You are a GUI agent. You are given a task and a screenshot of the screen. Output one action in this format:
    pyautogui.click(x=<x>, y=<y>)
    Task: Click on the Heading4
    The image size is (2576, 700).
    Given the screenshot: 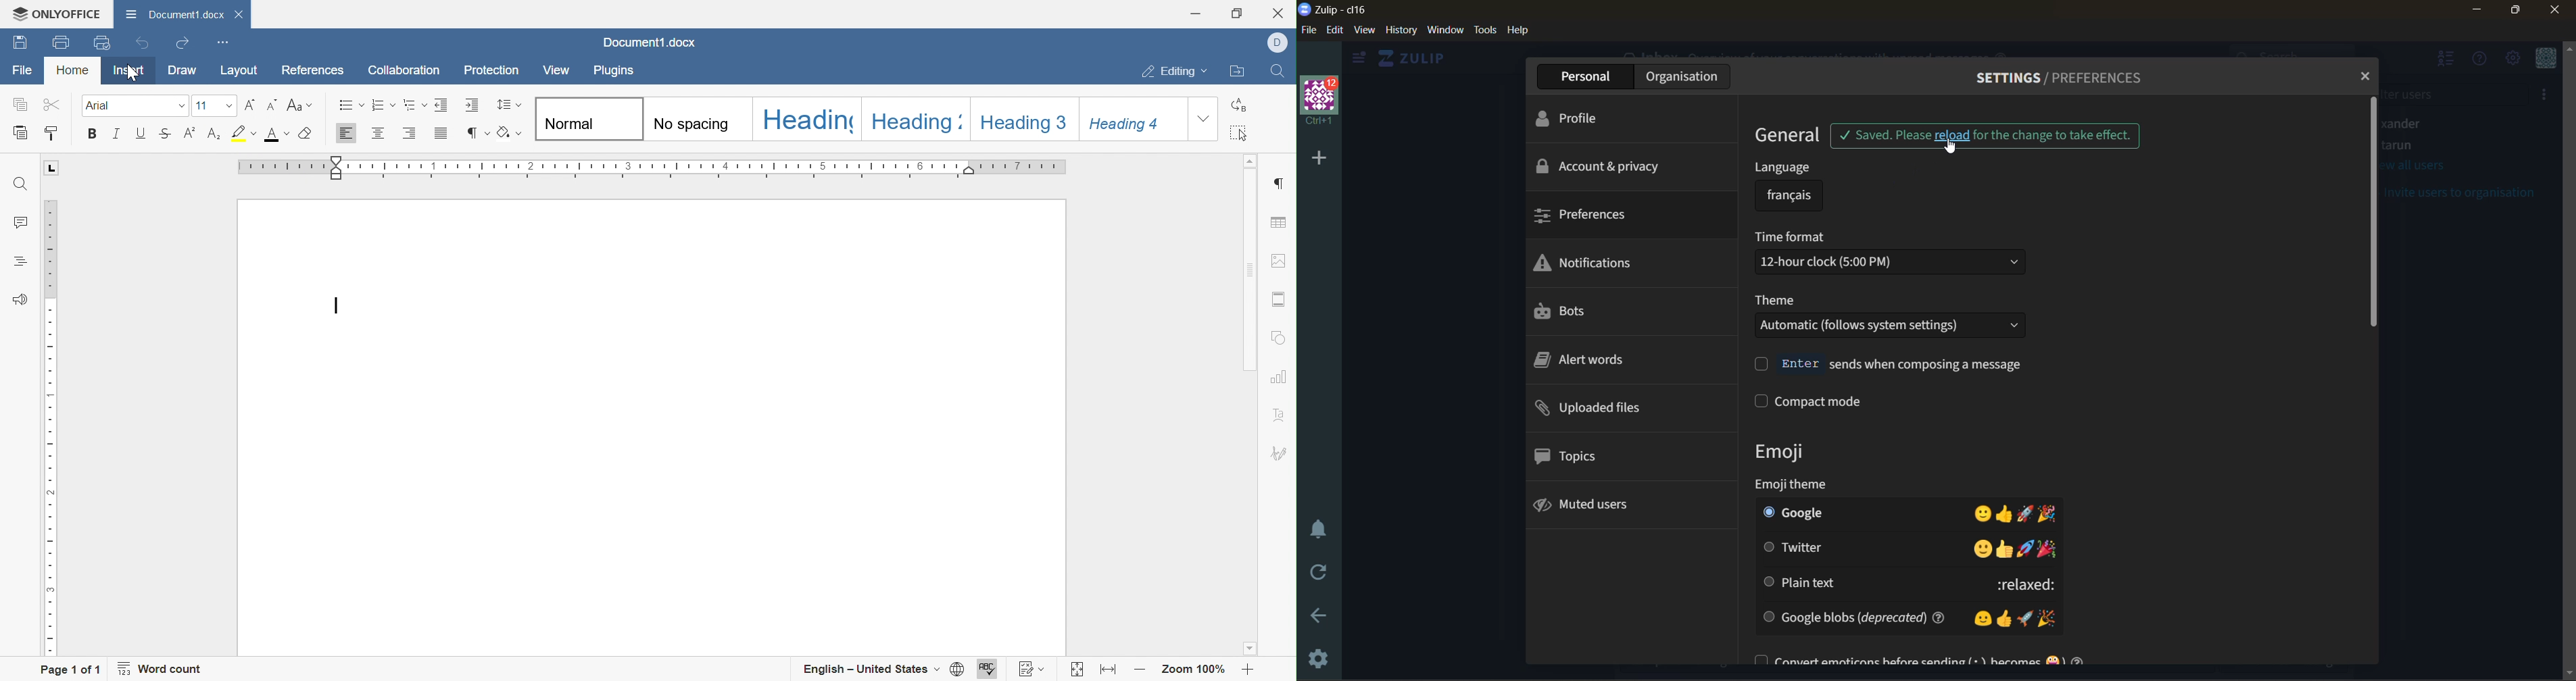 What is the action you would take?
    pyautogui.click(x=1135, y=119)
    